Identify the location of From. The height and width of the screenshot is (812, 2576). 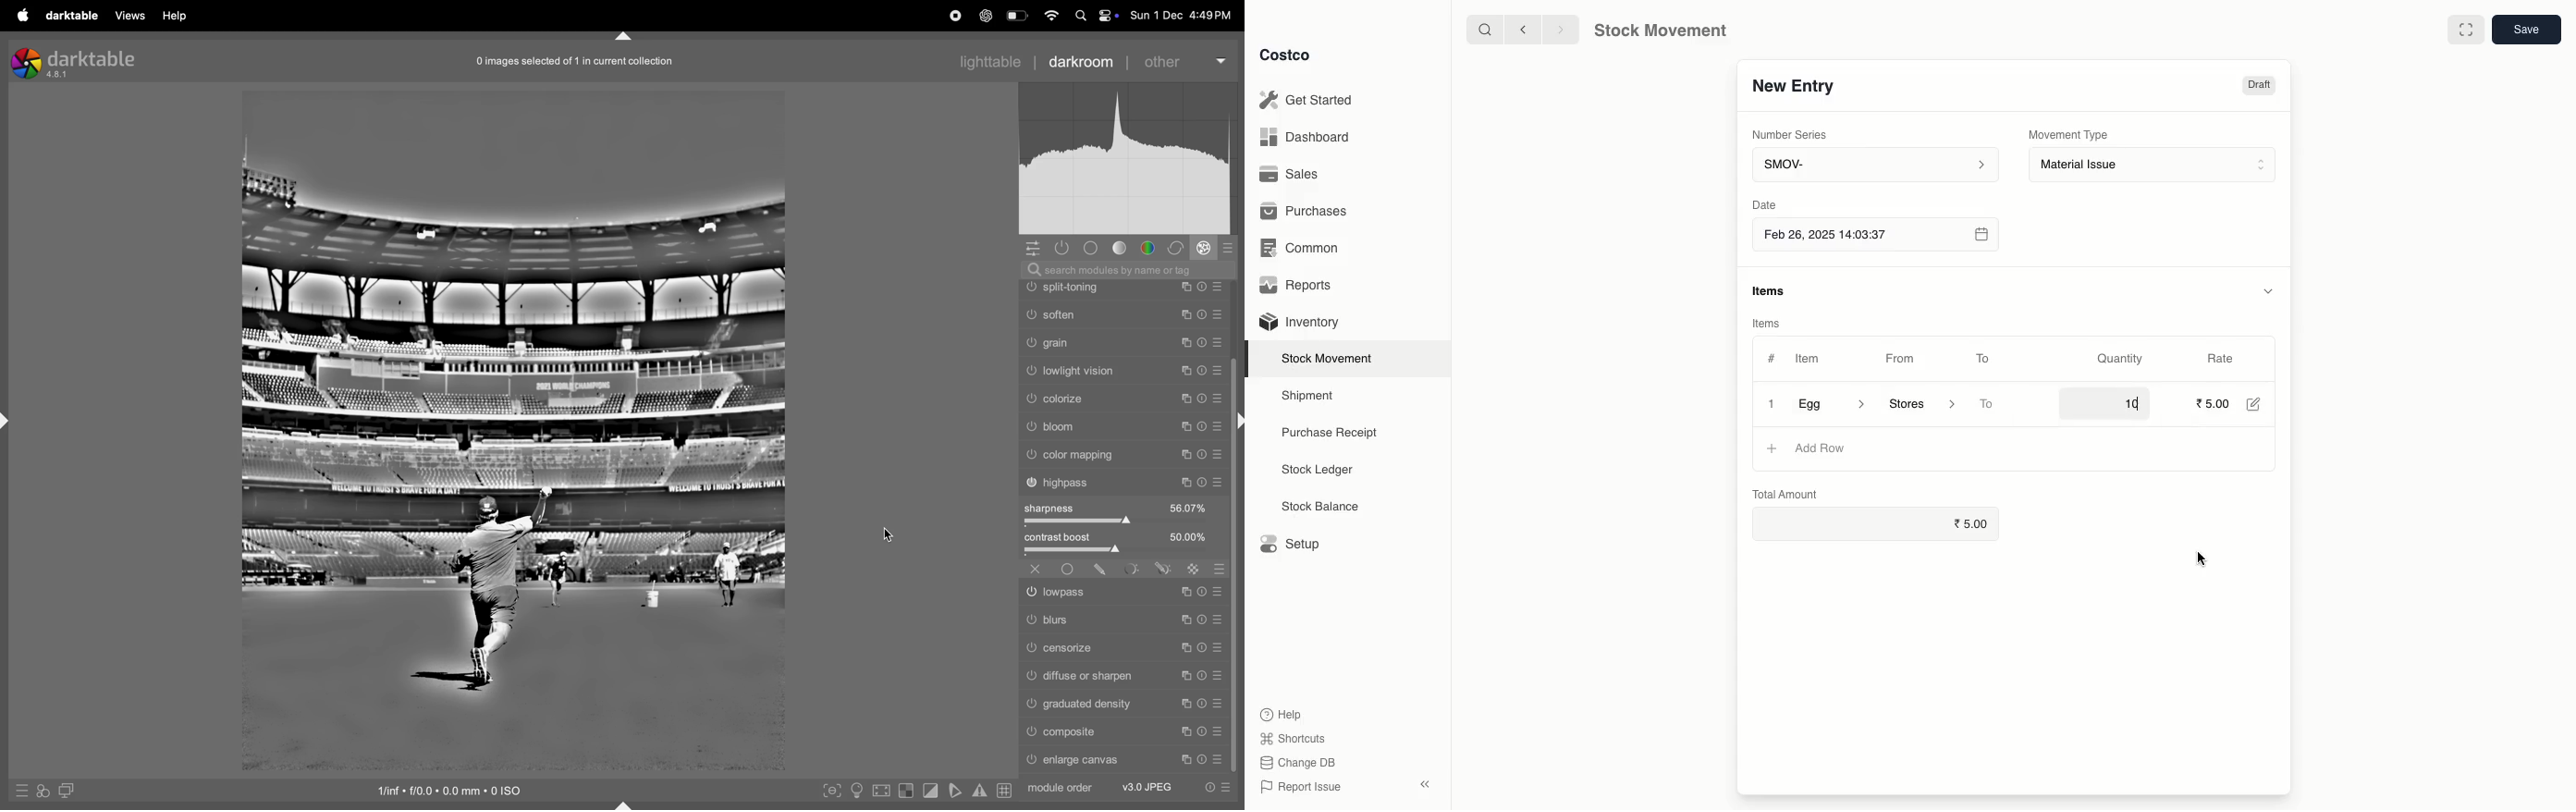
(1907, 362).